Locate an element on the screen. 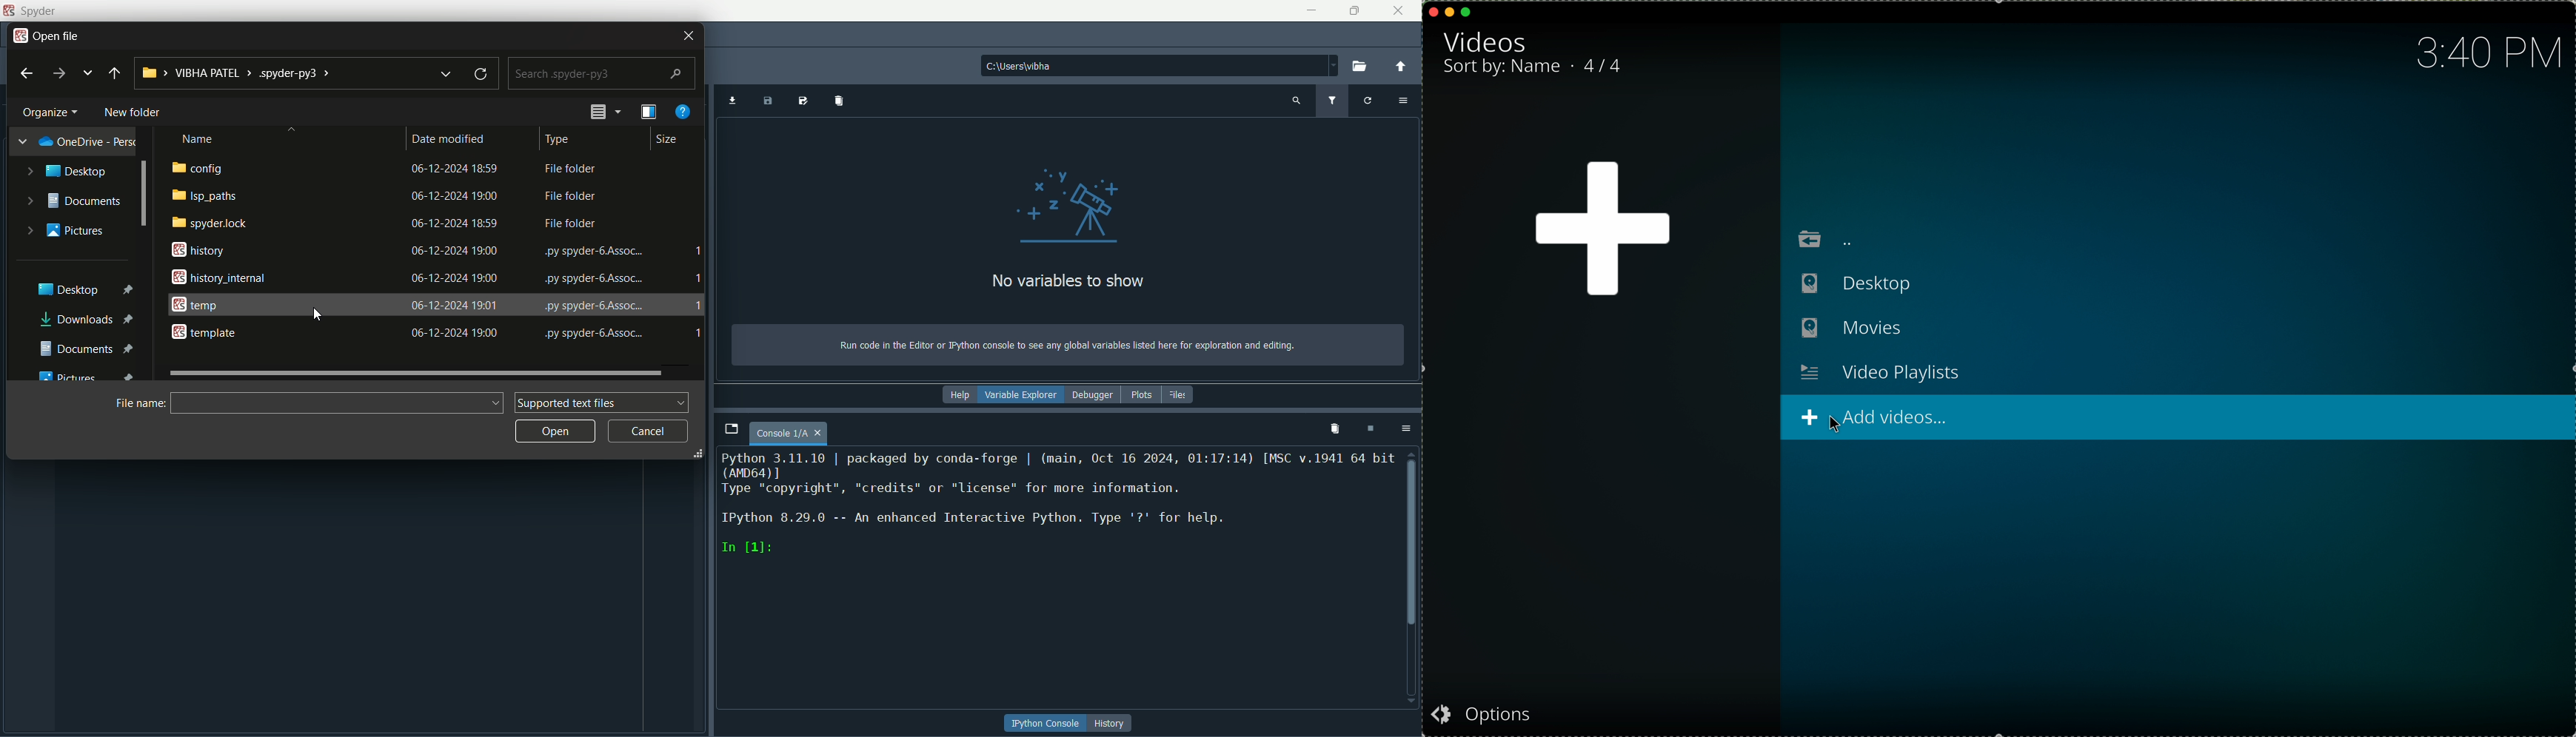  preview pane is located at coordinates (605, 111).